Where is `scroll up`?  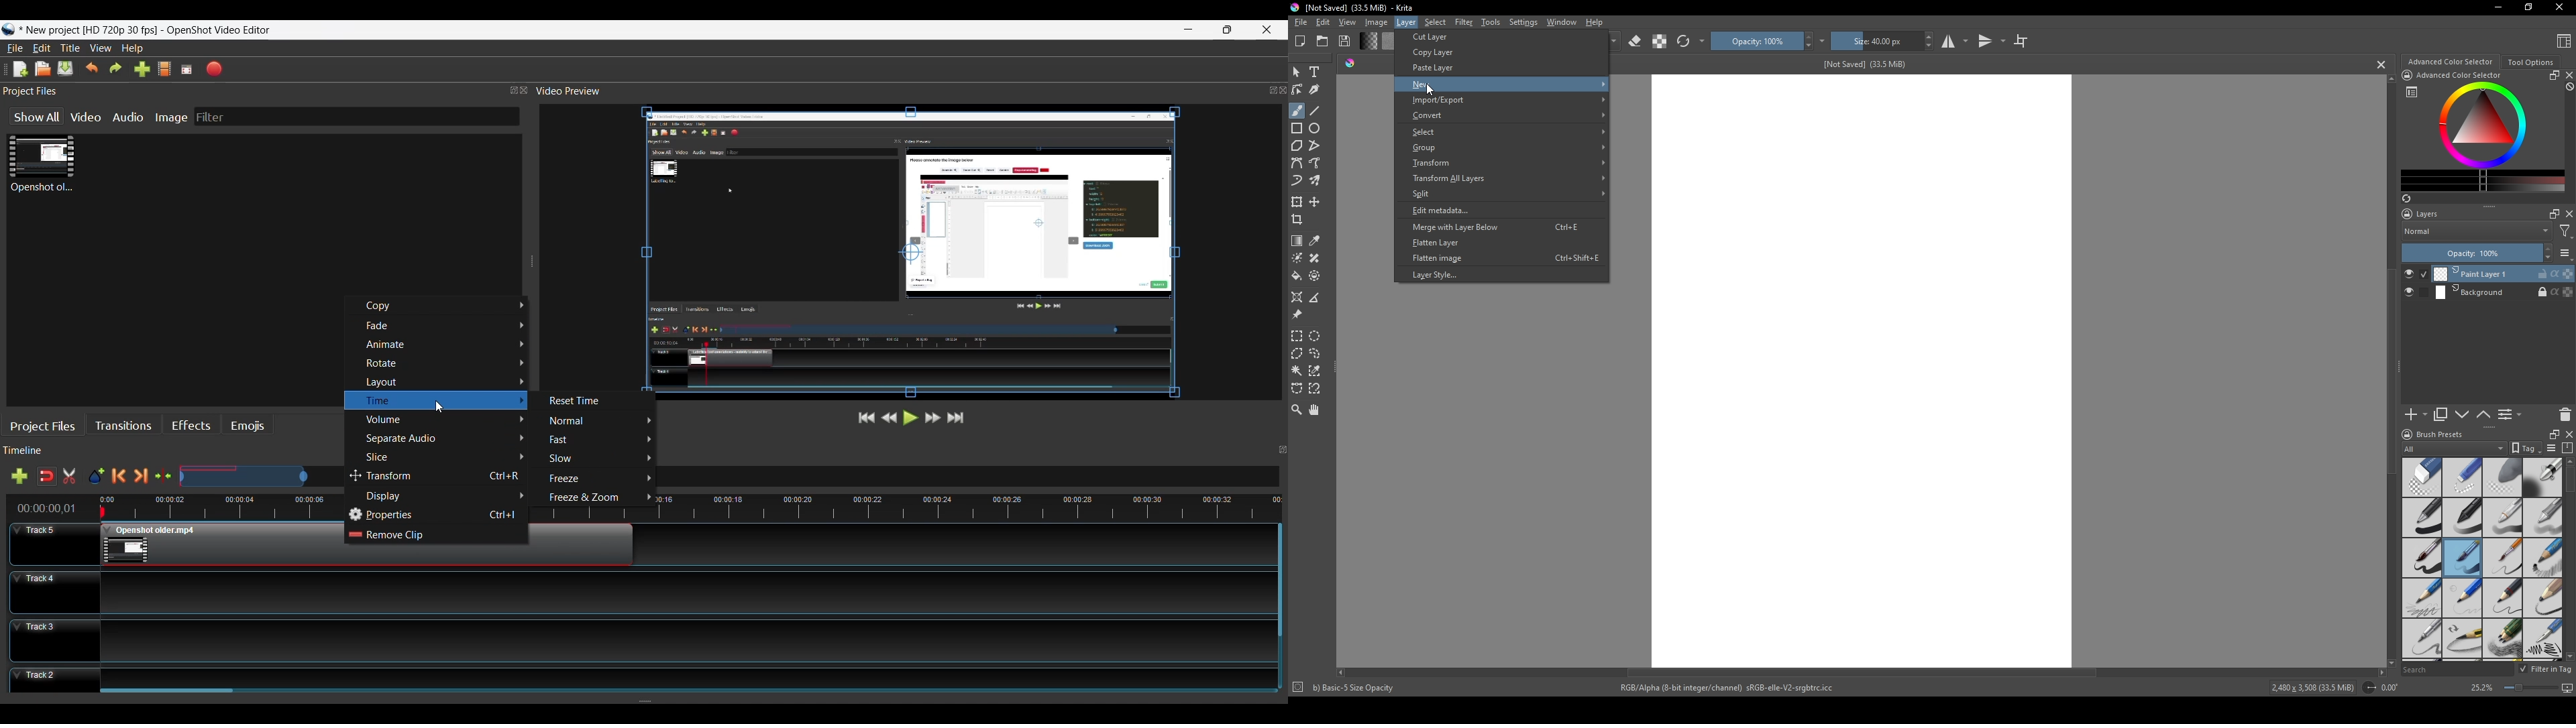
scroll up is located at coordinates (2388, 78).